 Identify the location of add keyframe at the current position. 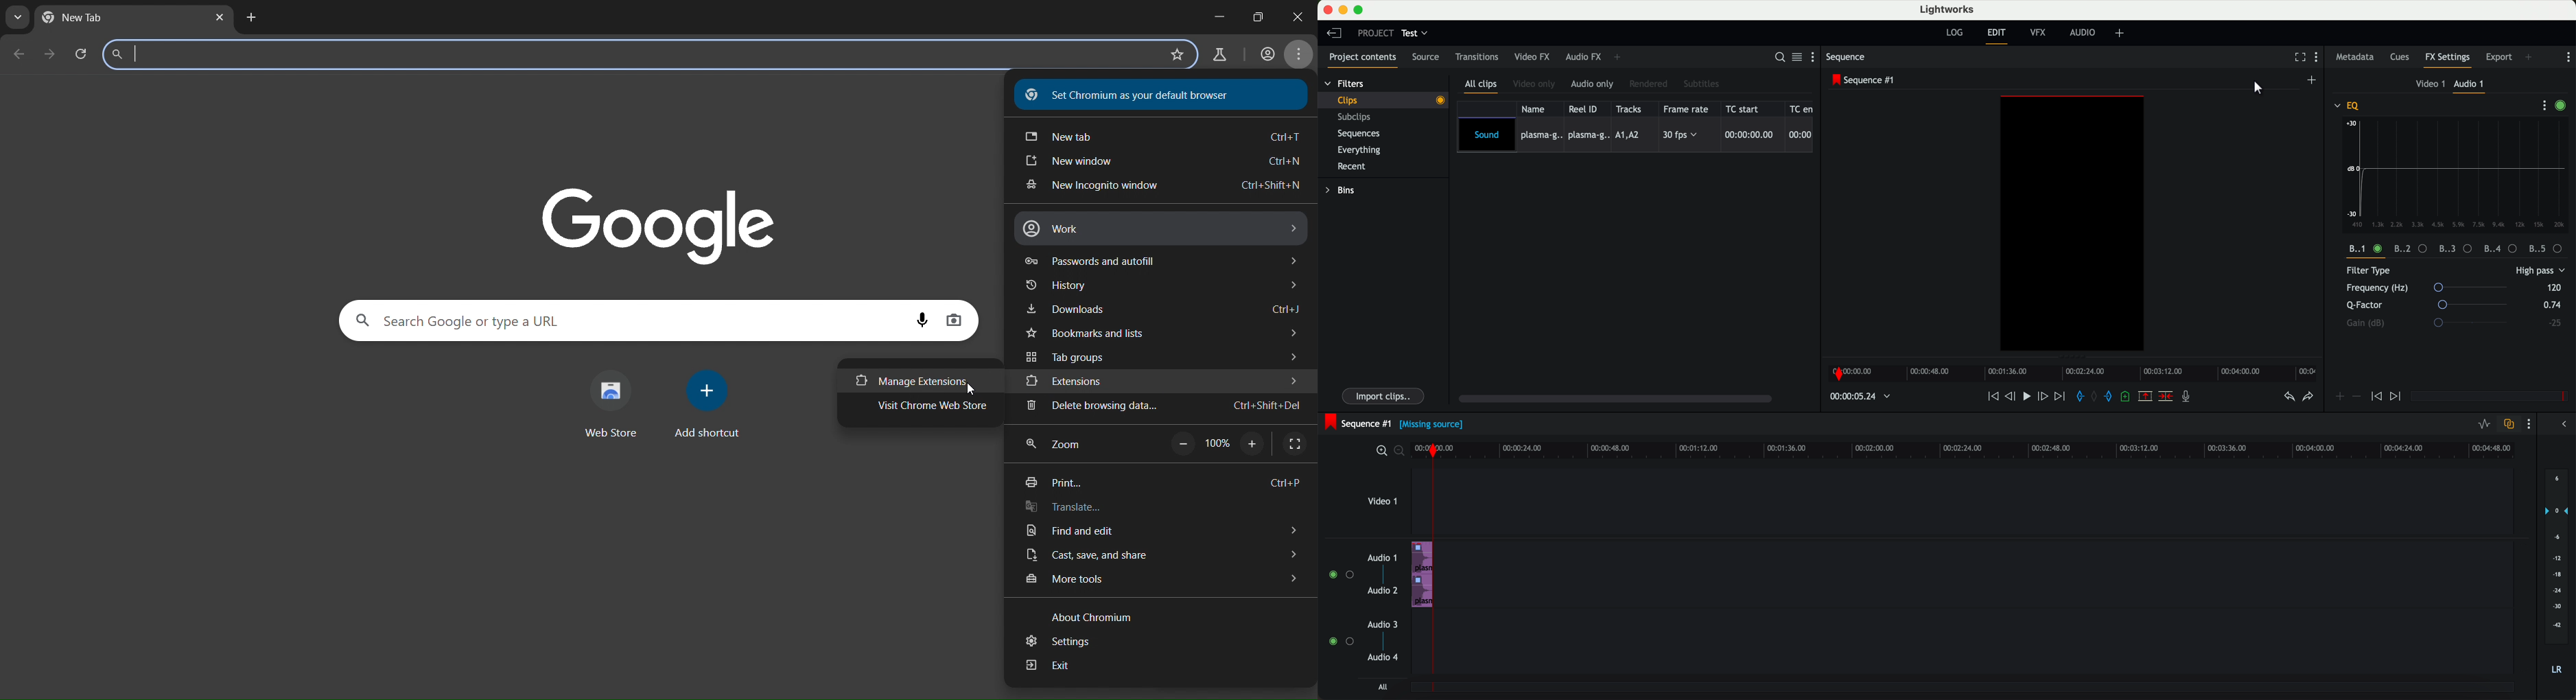
(2340, 397).